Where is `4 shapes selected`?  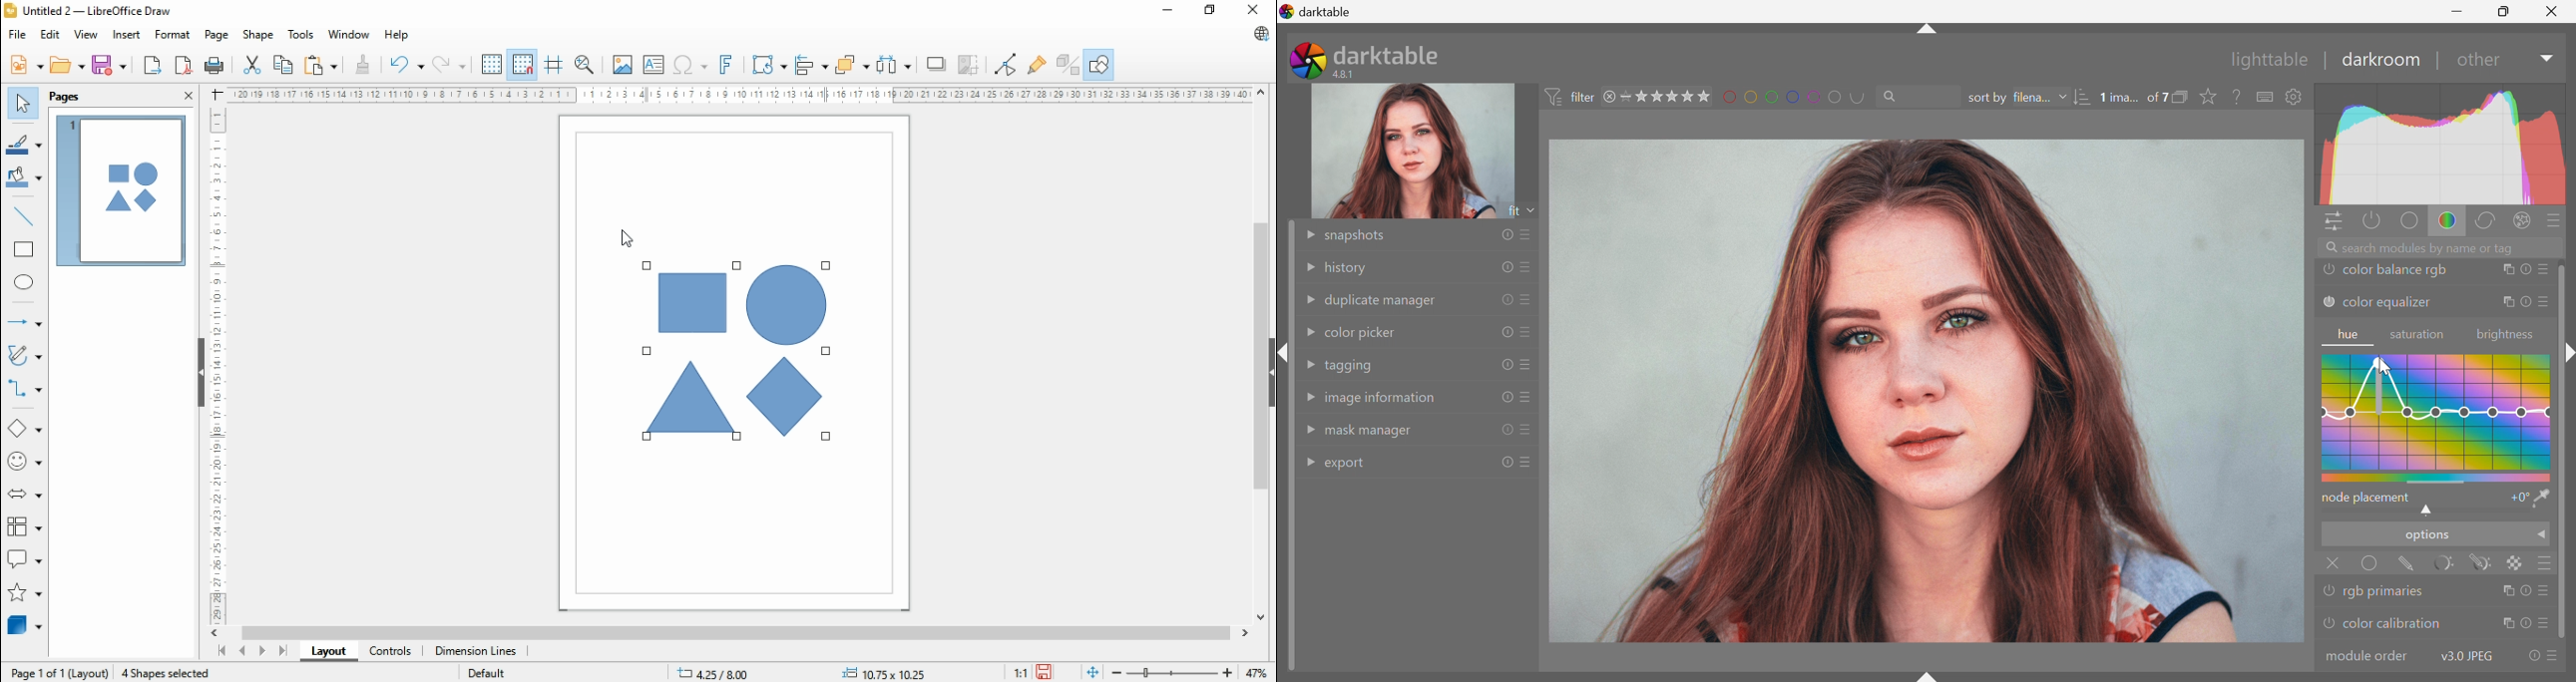
4 shapes selected is located at coordinates (168, 673).